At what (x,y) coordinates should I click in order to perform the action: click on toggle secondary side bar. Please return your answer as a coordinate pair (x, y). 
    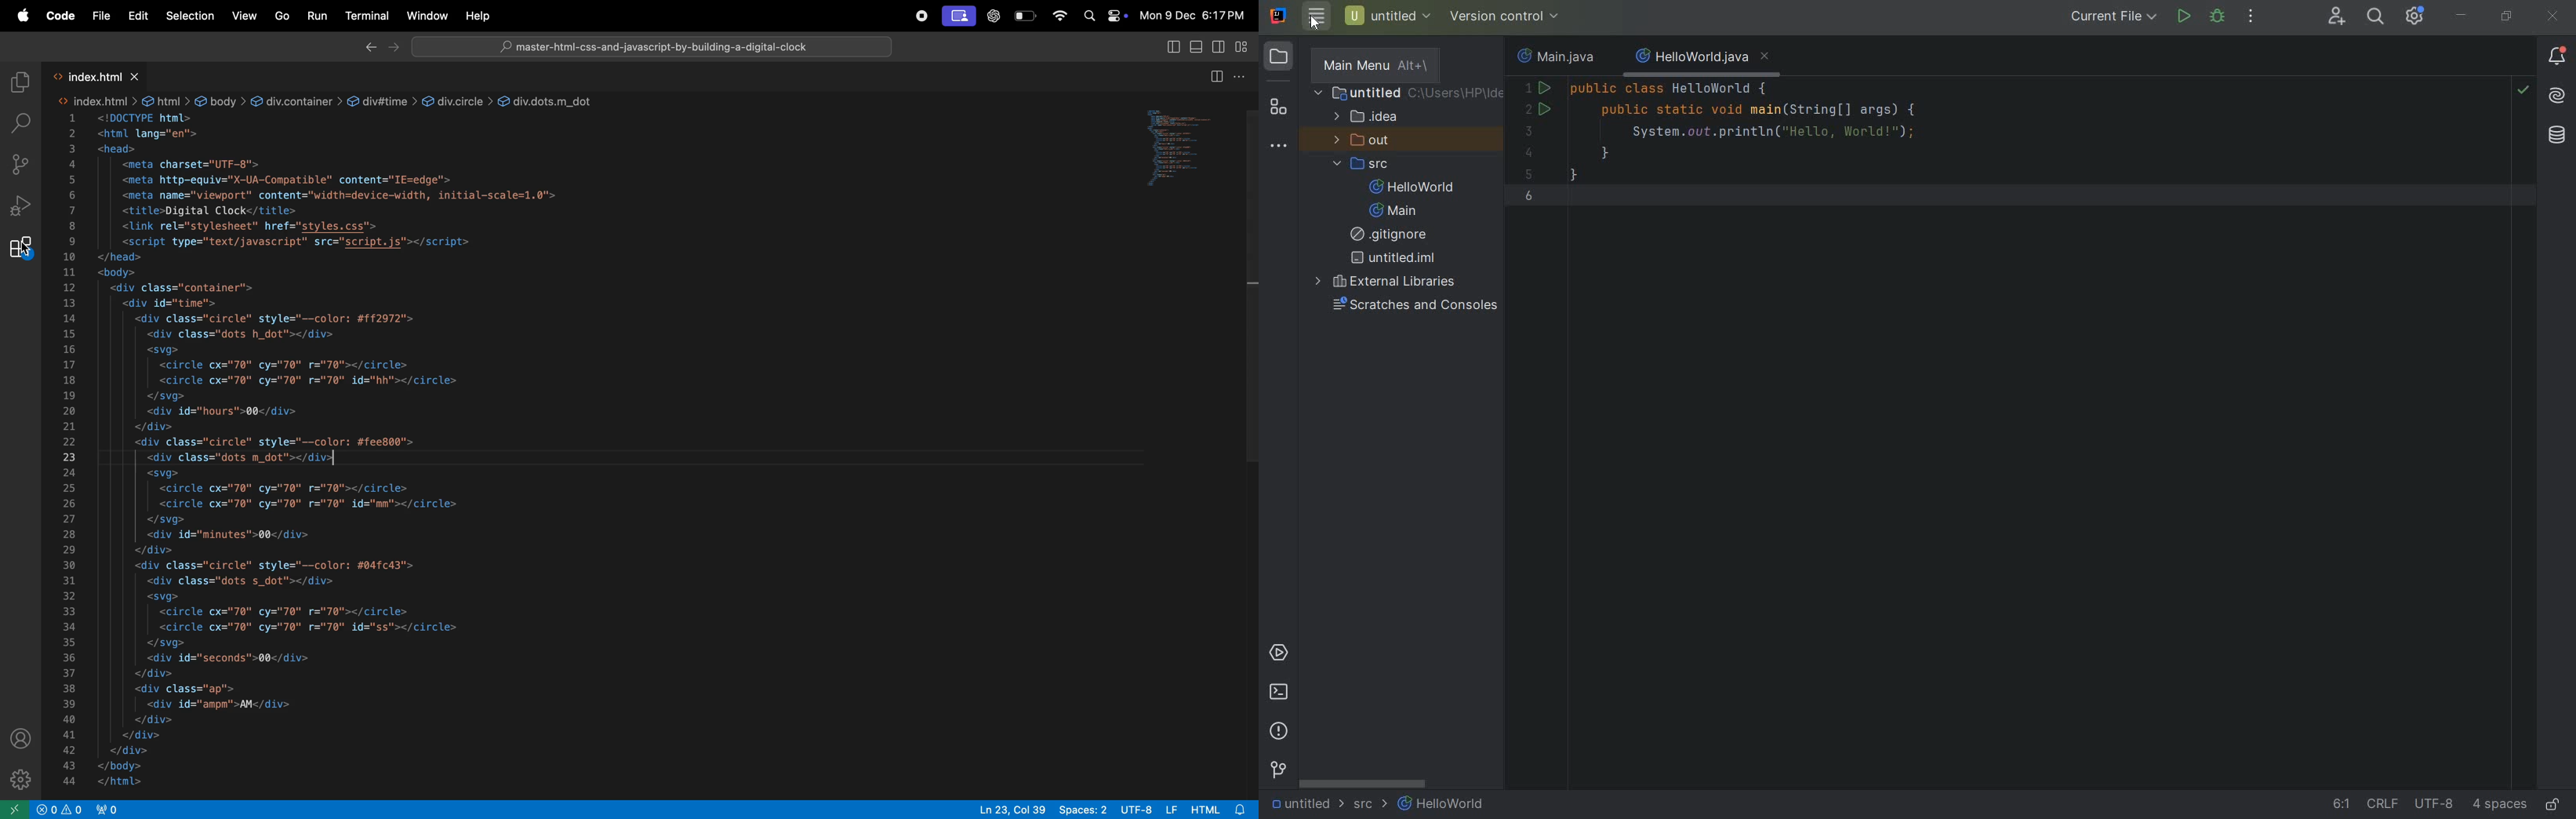
    Looking at the image, I should click on (1171, 46).